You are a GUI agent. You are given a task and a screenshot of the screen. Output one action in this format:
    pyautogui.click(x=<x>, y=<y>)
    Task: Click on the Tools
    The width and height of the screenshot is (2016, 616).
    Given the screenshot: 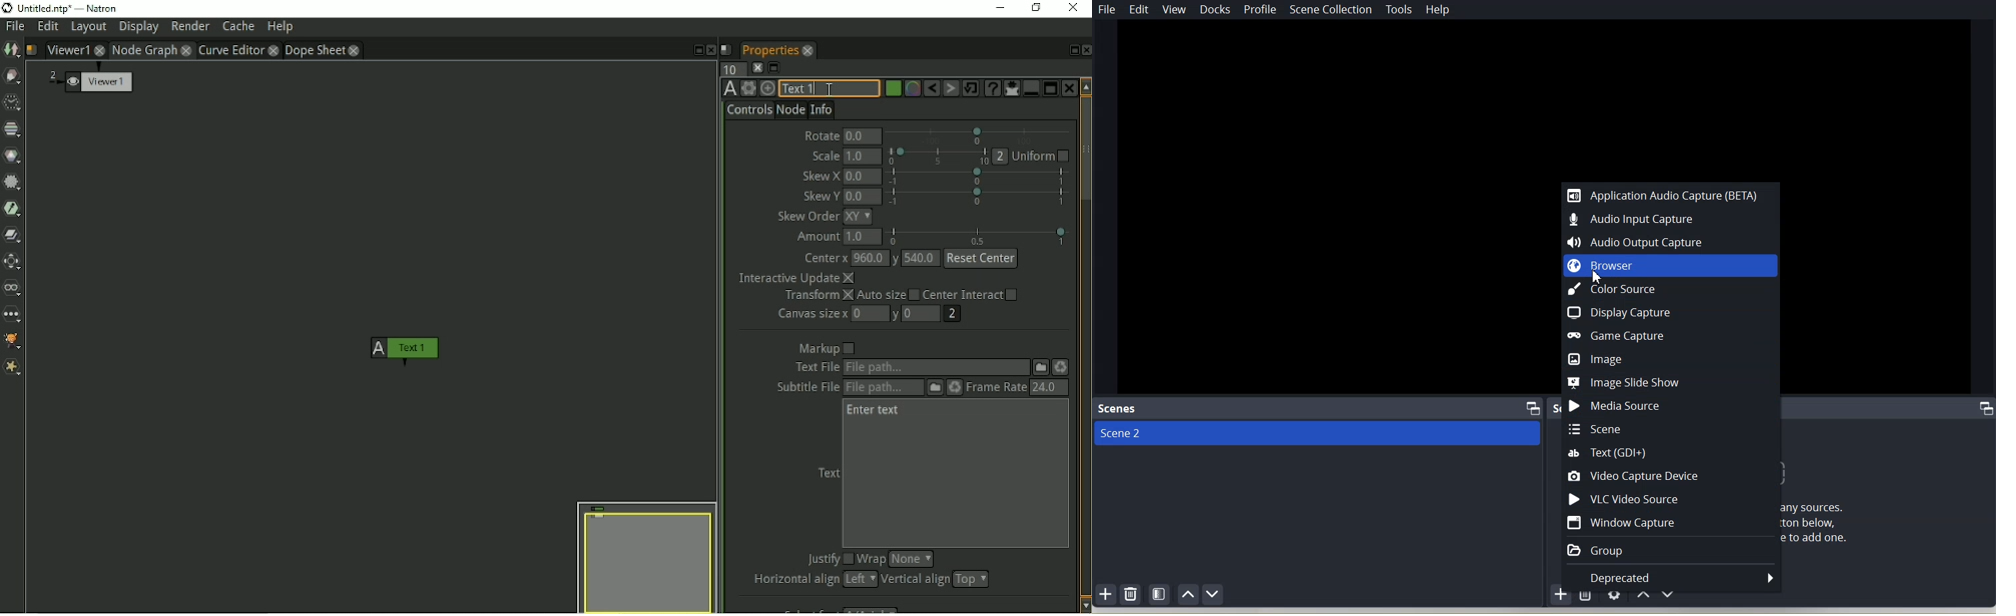 What is the action you would take?
    pyautogui.click(x=1400, y=9)
    